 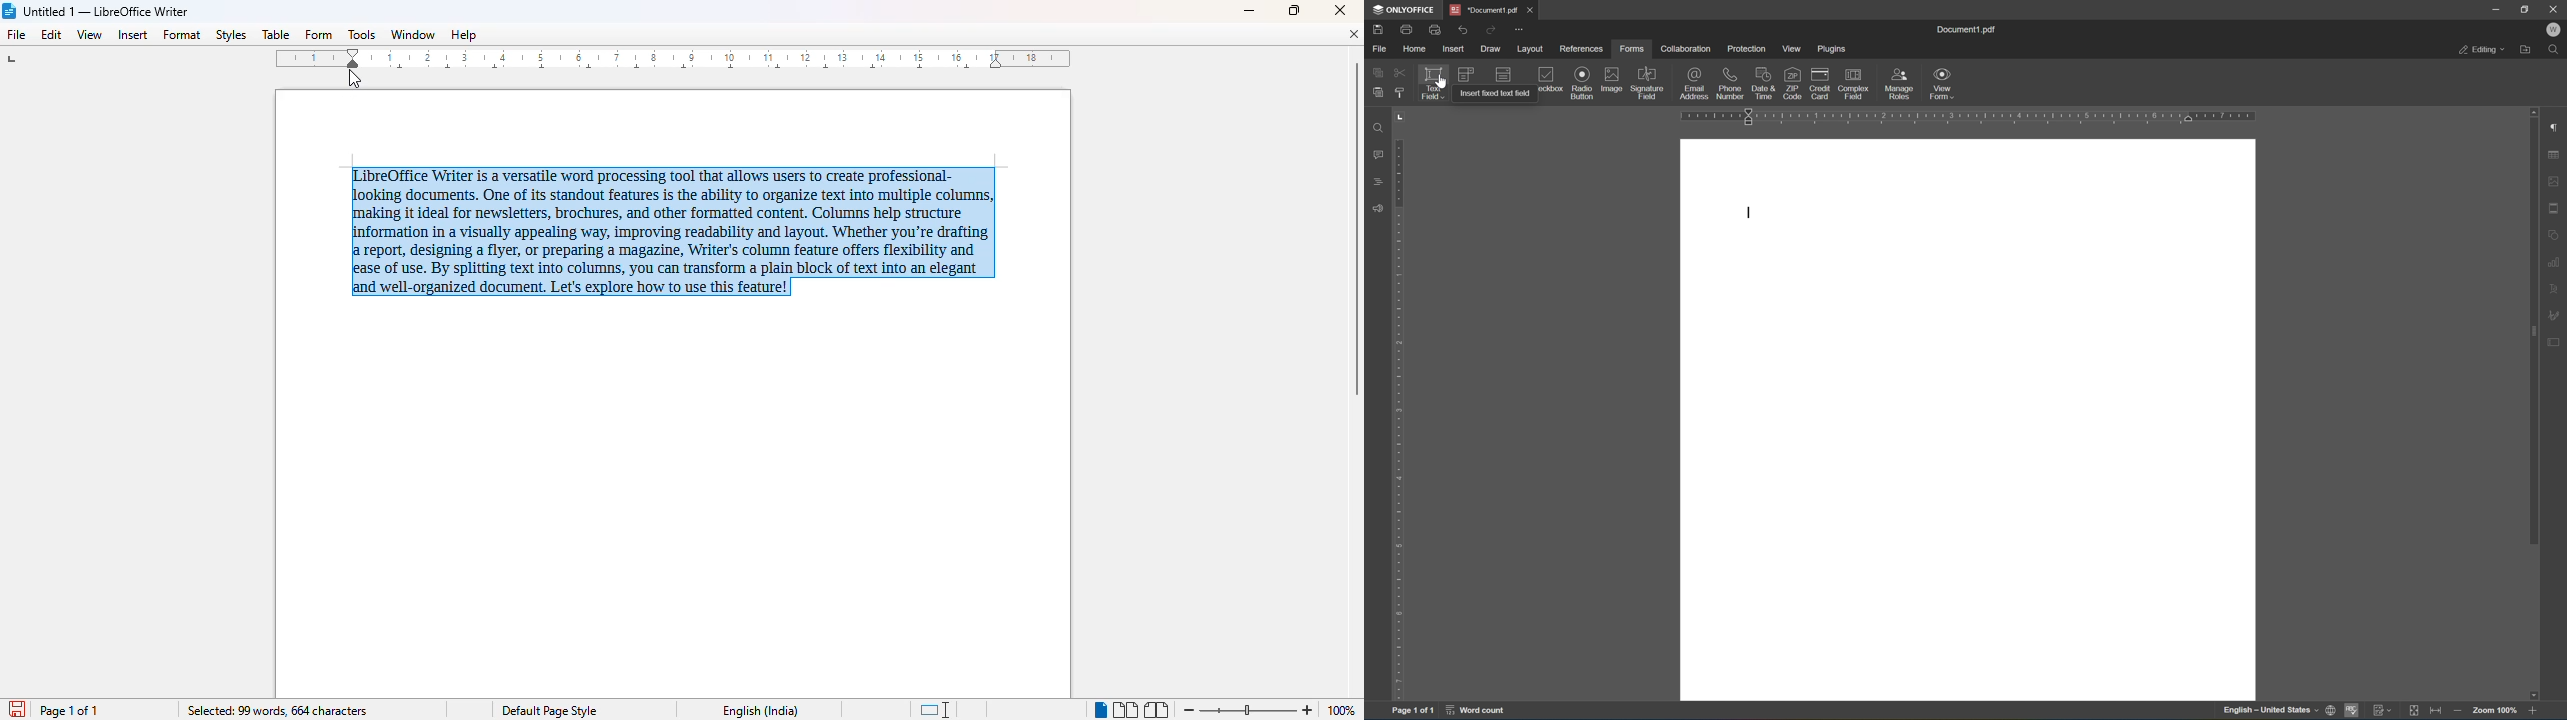 What do you see at coordinates (183, 35) in the screenshot?
I see `format` at bounding box center [183, 35].